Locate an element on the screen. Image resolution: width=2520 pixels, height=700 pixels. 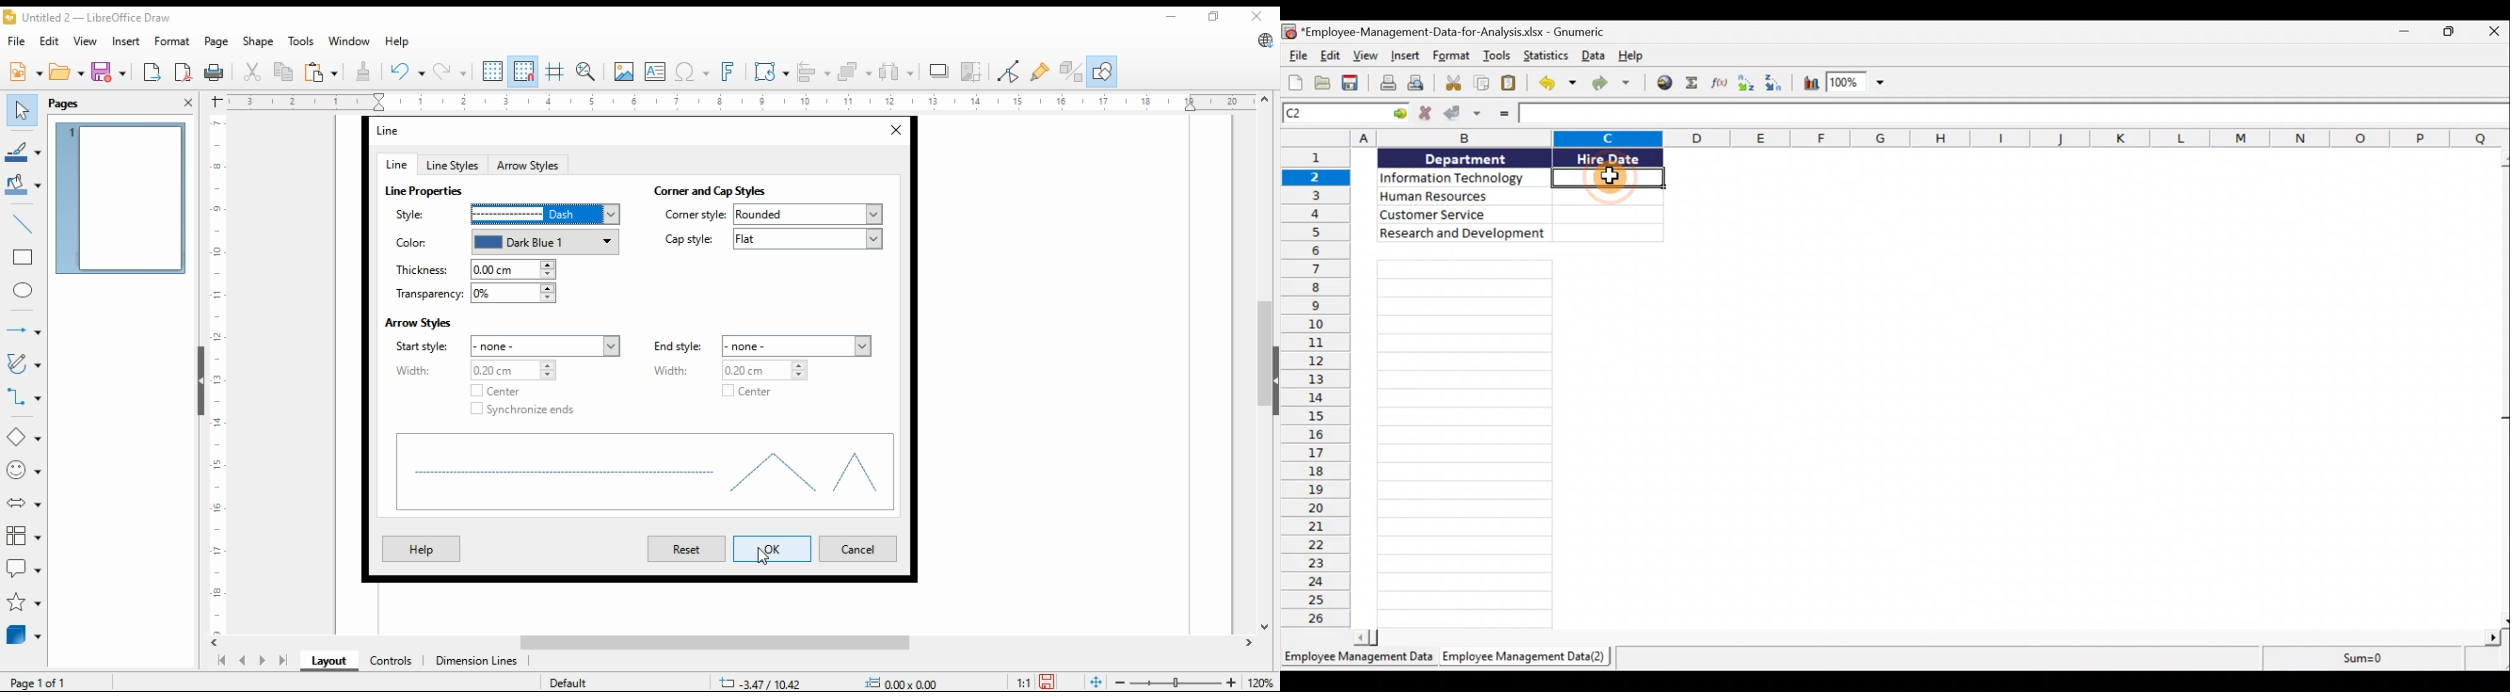
Enter formula is located at coordinates (1498, 116).